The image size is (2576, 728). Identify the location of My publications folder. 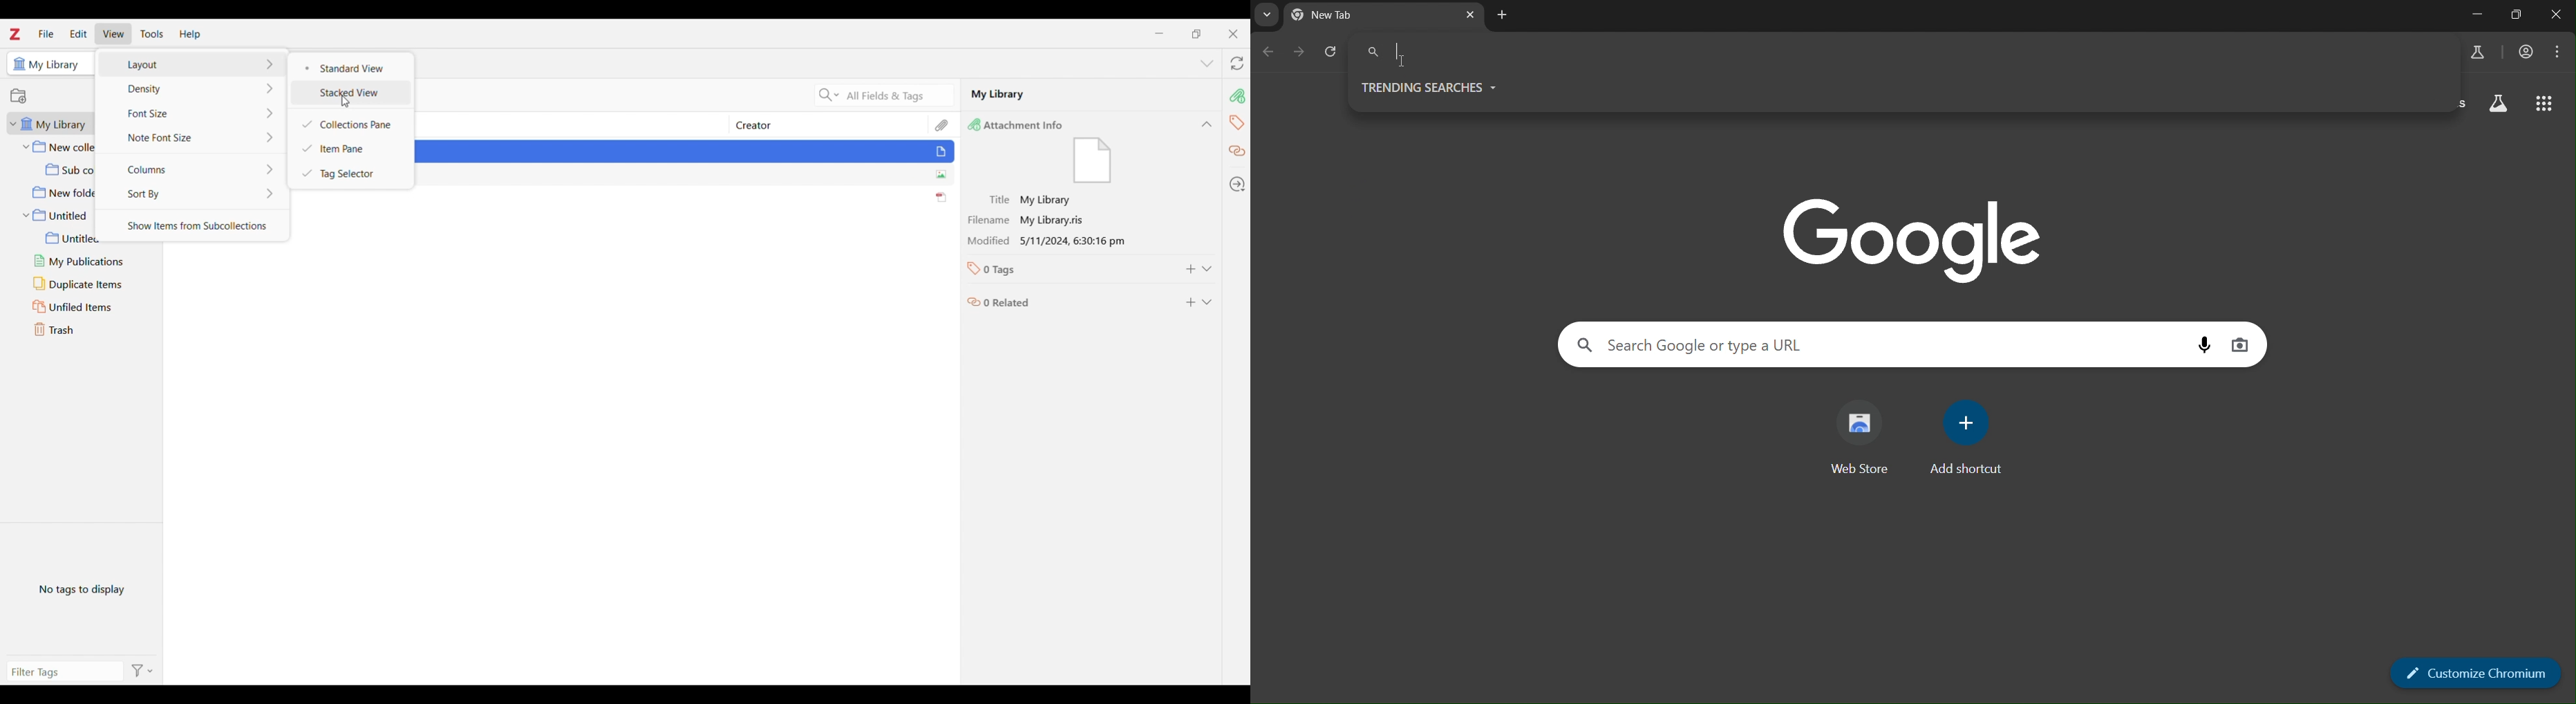
(87, 261).